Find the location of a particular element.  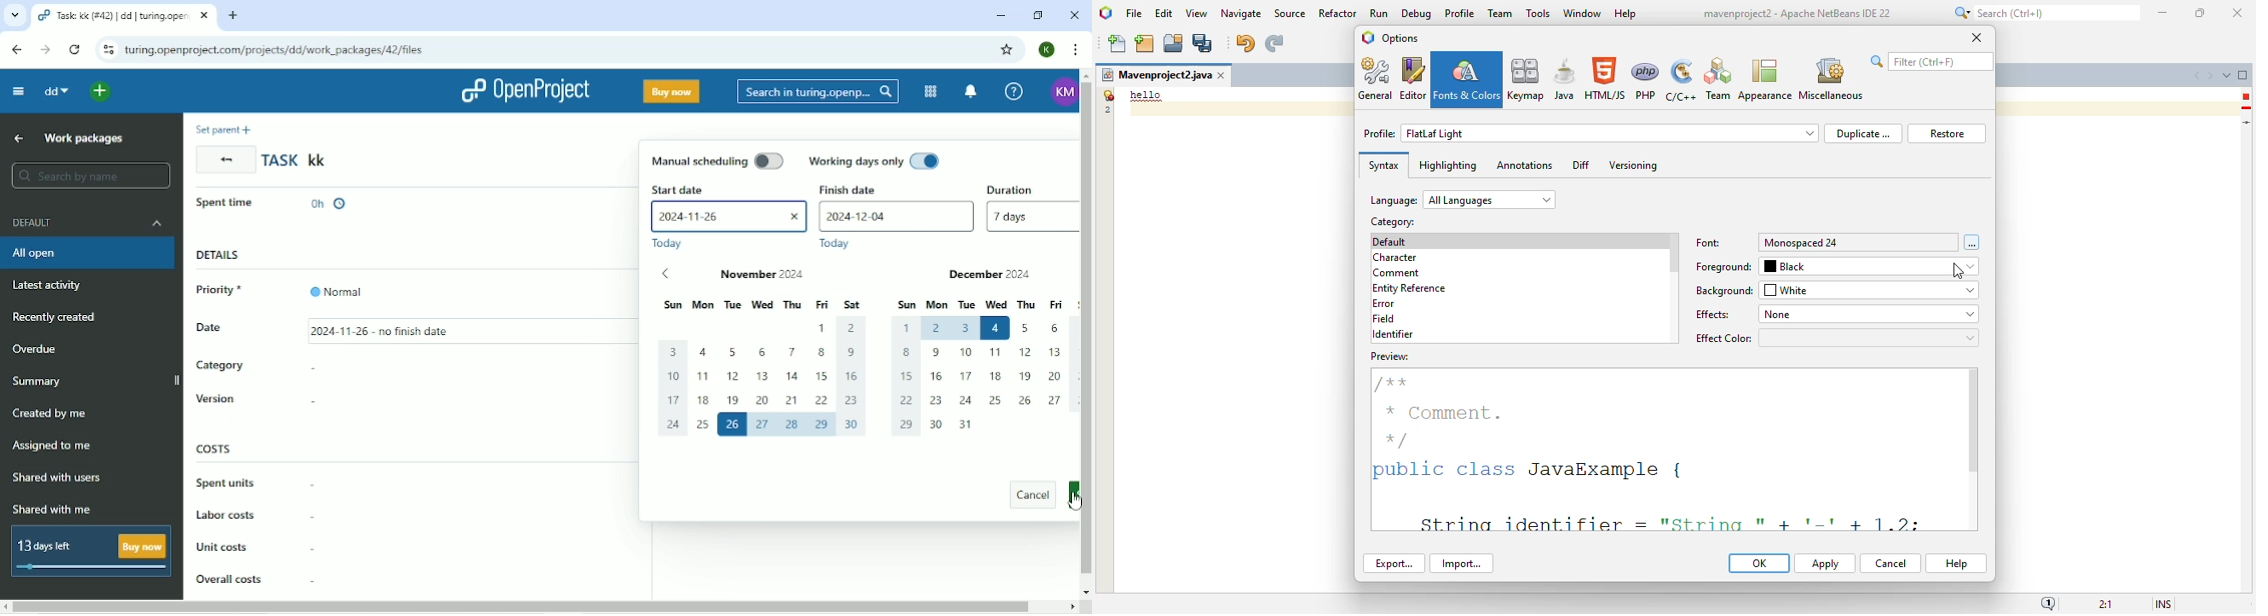

Start date is located at coordinates (726, 189).